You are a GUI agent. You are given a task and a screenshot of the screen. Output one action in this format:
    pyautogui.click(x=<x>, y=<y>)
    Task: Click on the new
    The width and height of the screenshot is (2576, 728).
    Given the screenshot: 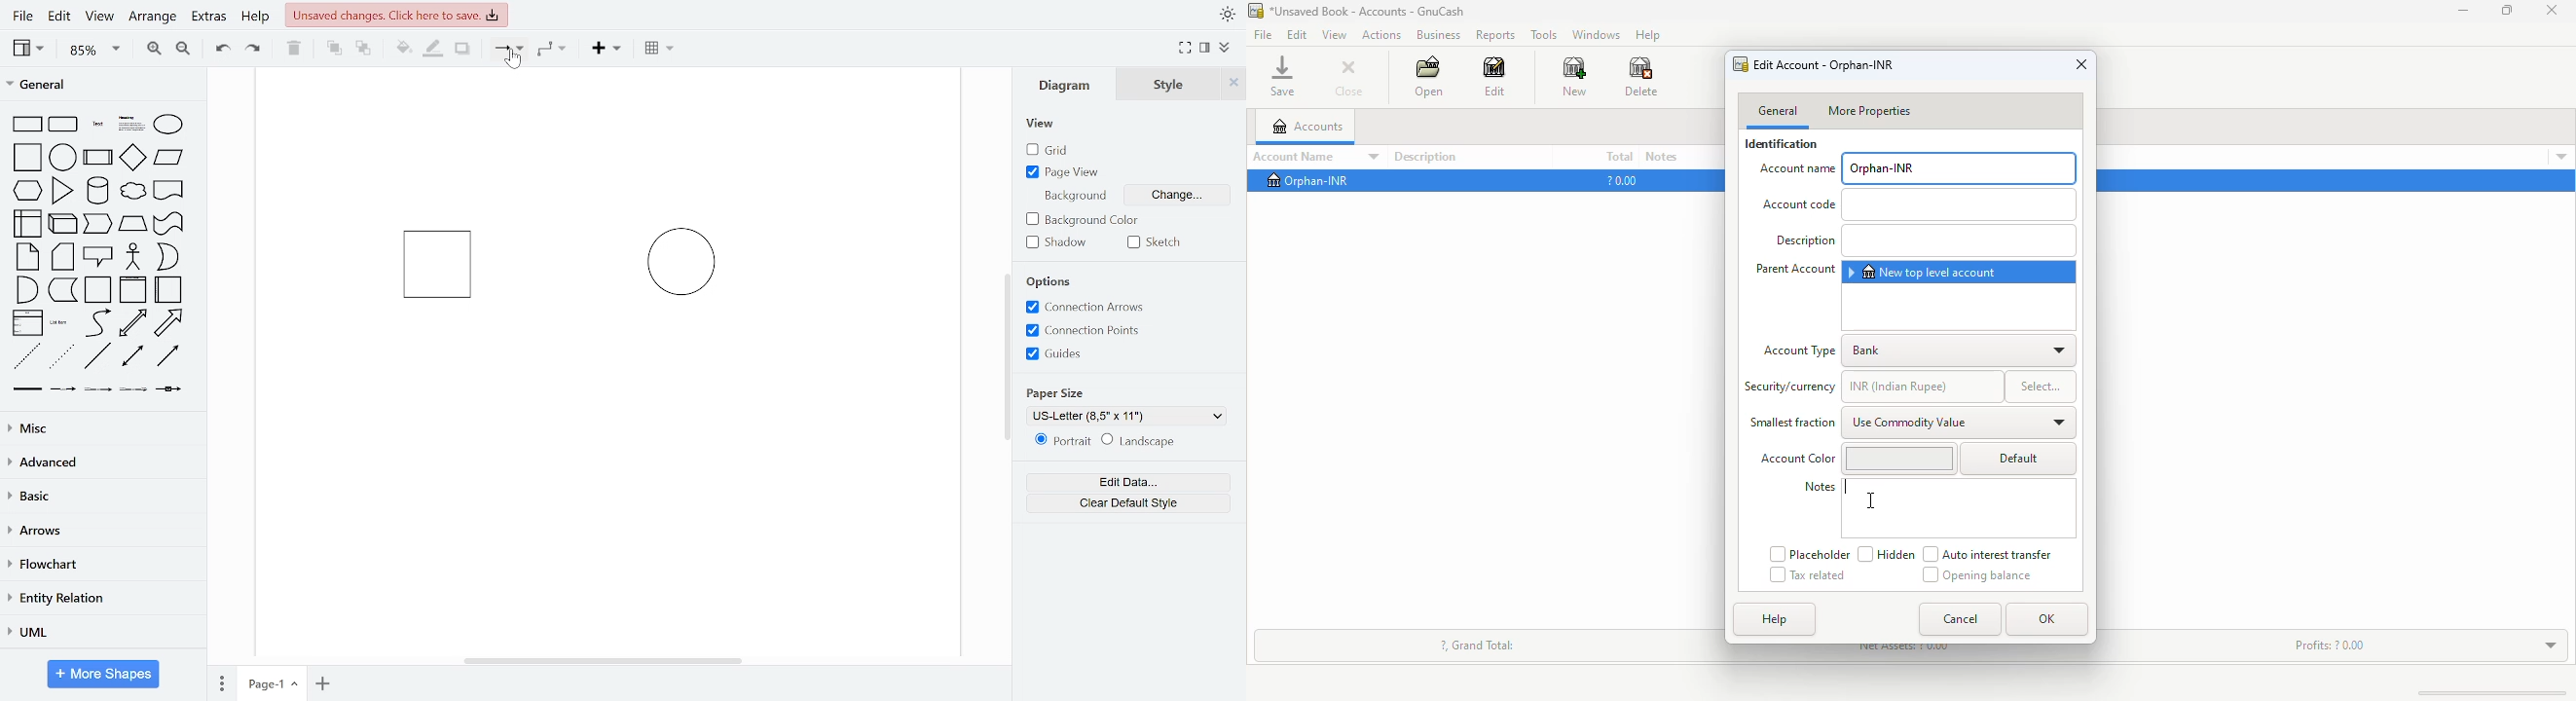 What is the action you would take?
    pyautogui.click(x=1573, y=76)
    